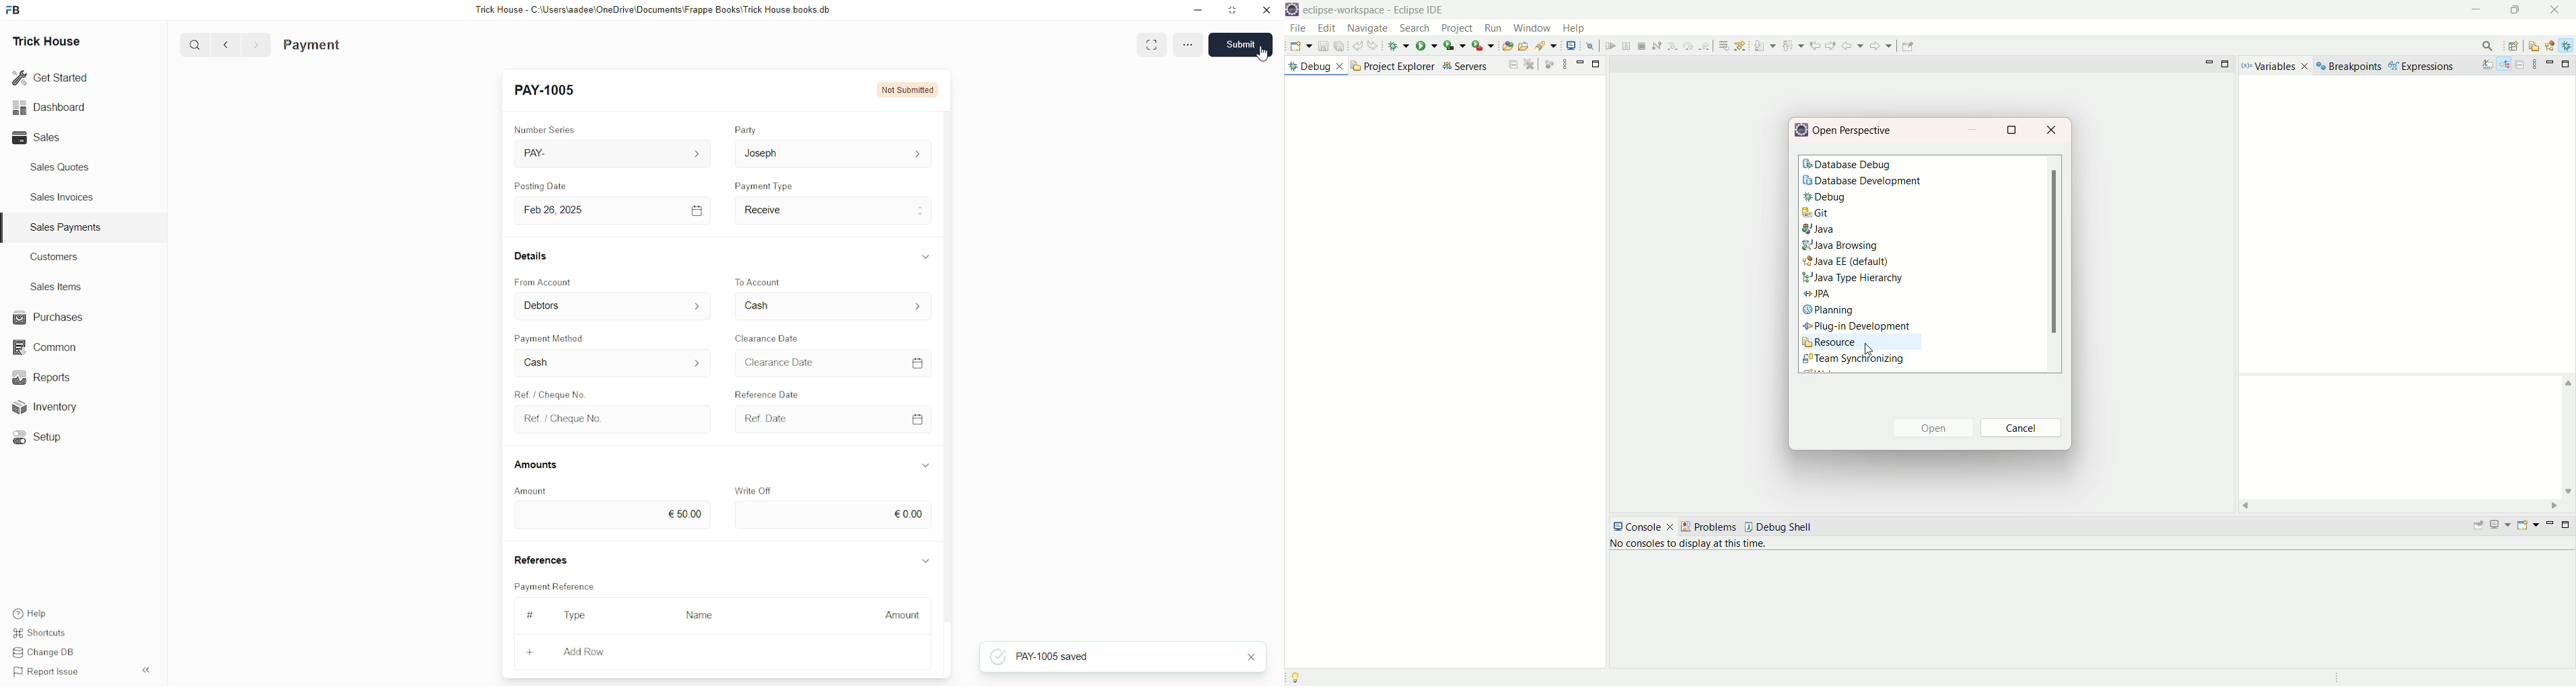 The width and height of the screenshot is (2576, 700). Describe the element at coordinates (764, 185) in the screenshot. I see `Payment Type` at that location.